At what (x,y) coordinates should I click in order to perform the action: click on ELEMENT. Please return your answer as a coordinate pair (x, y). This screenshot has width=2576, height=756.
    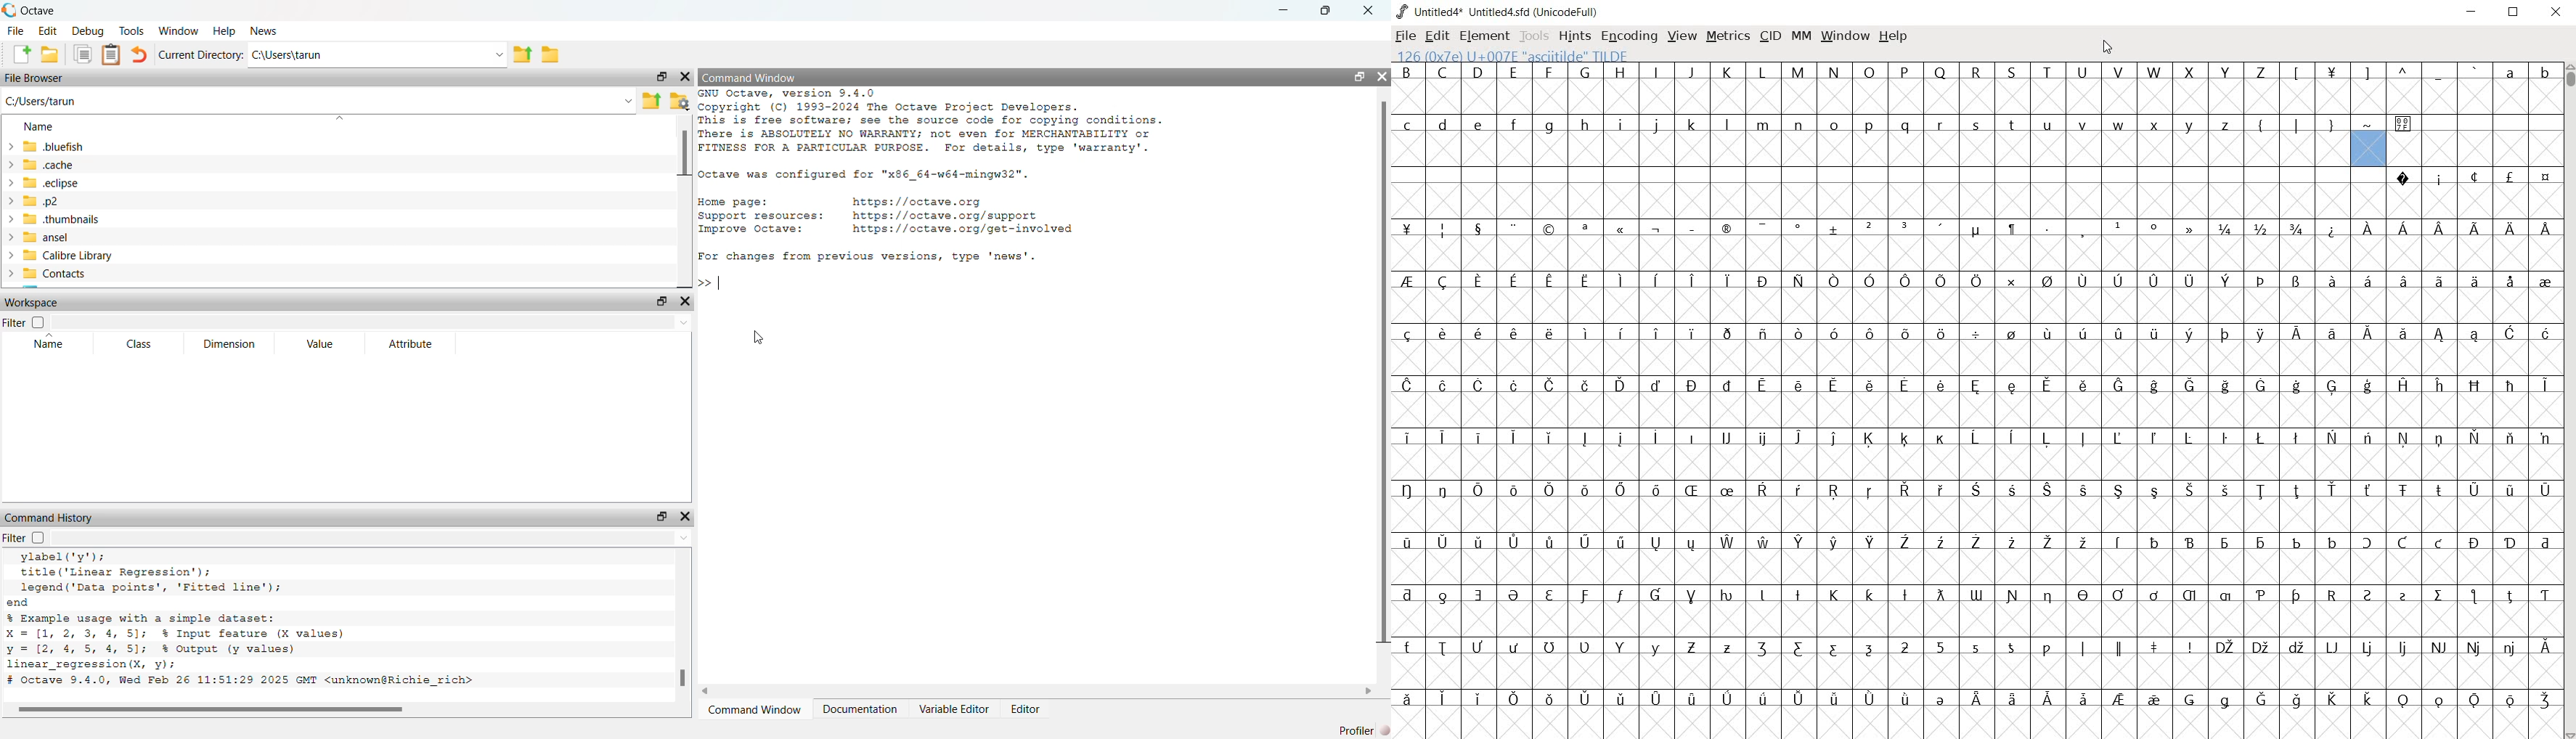
    Looking at the image, I should click on (1484, 36).